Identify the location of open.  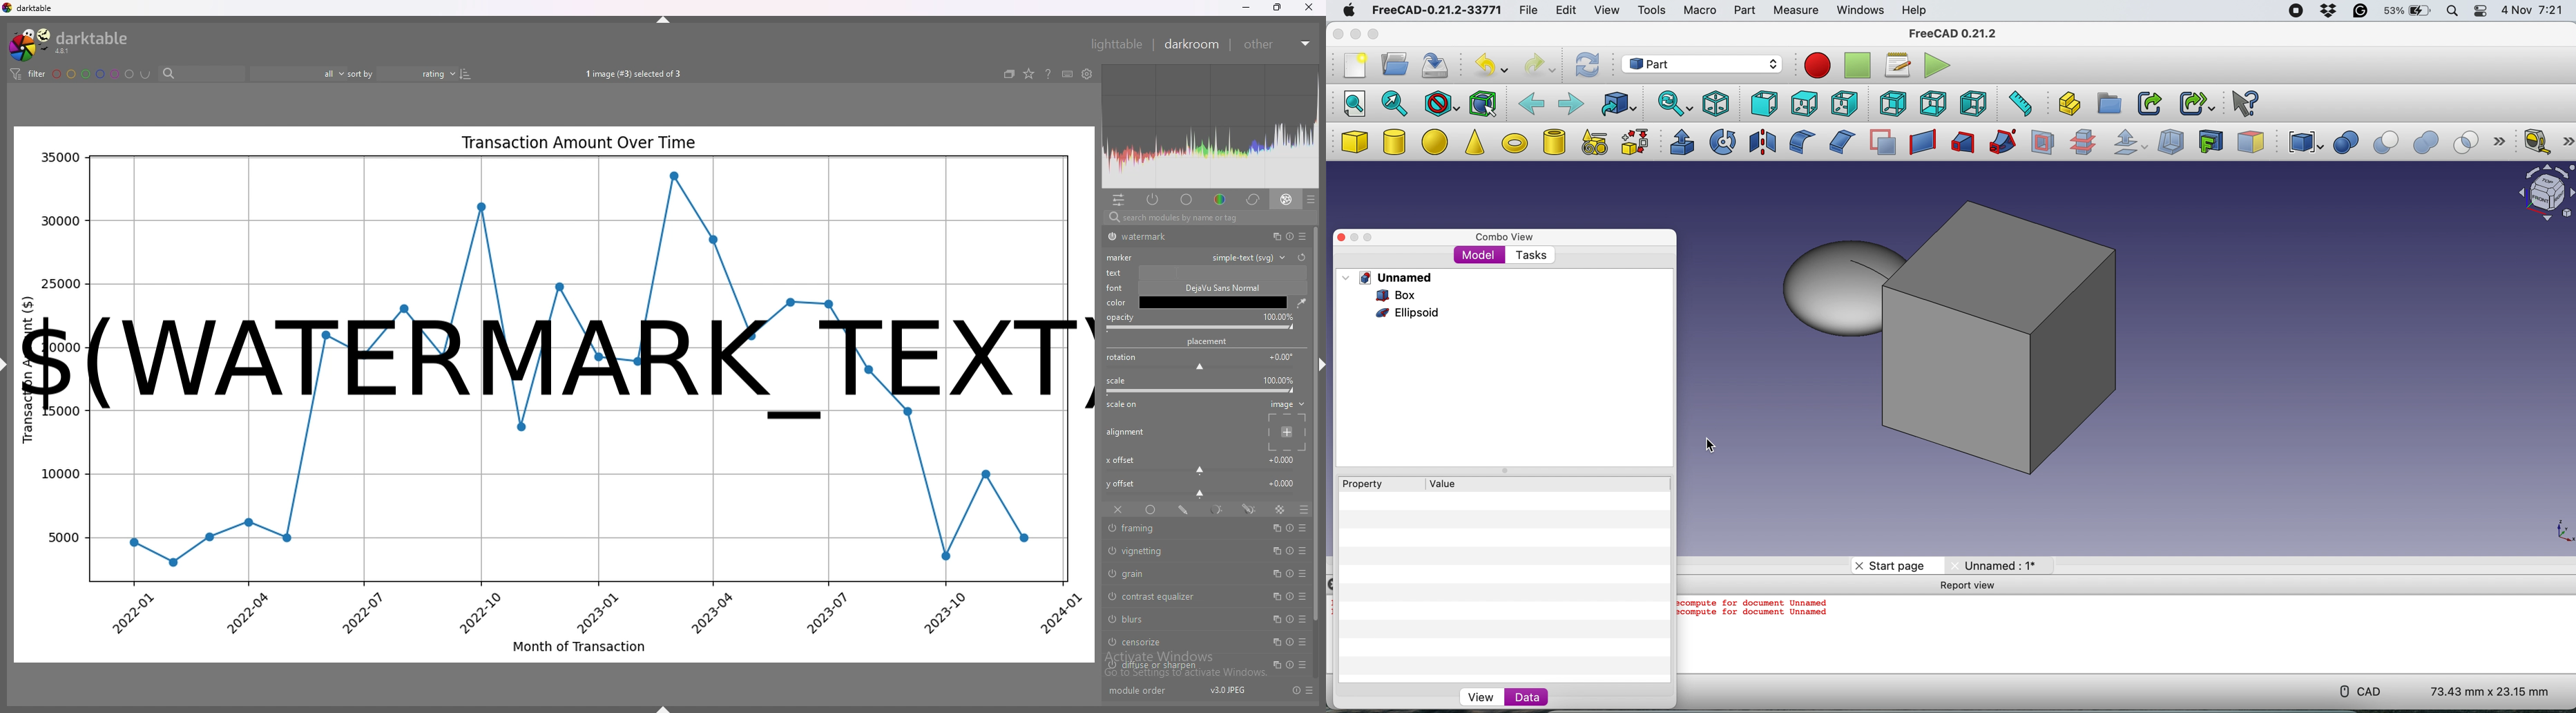
(1391, 64).